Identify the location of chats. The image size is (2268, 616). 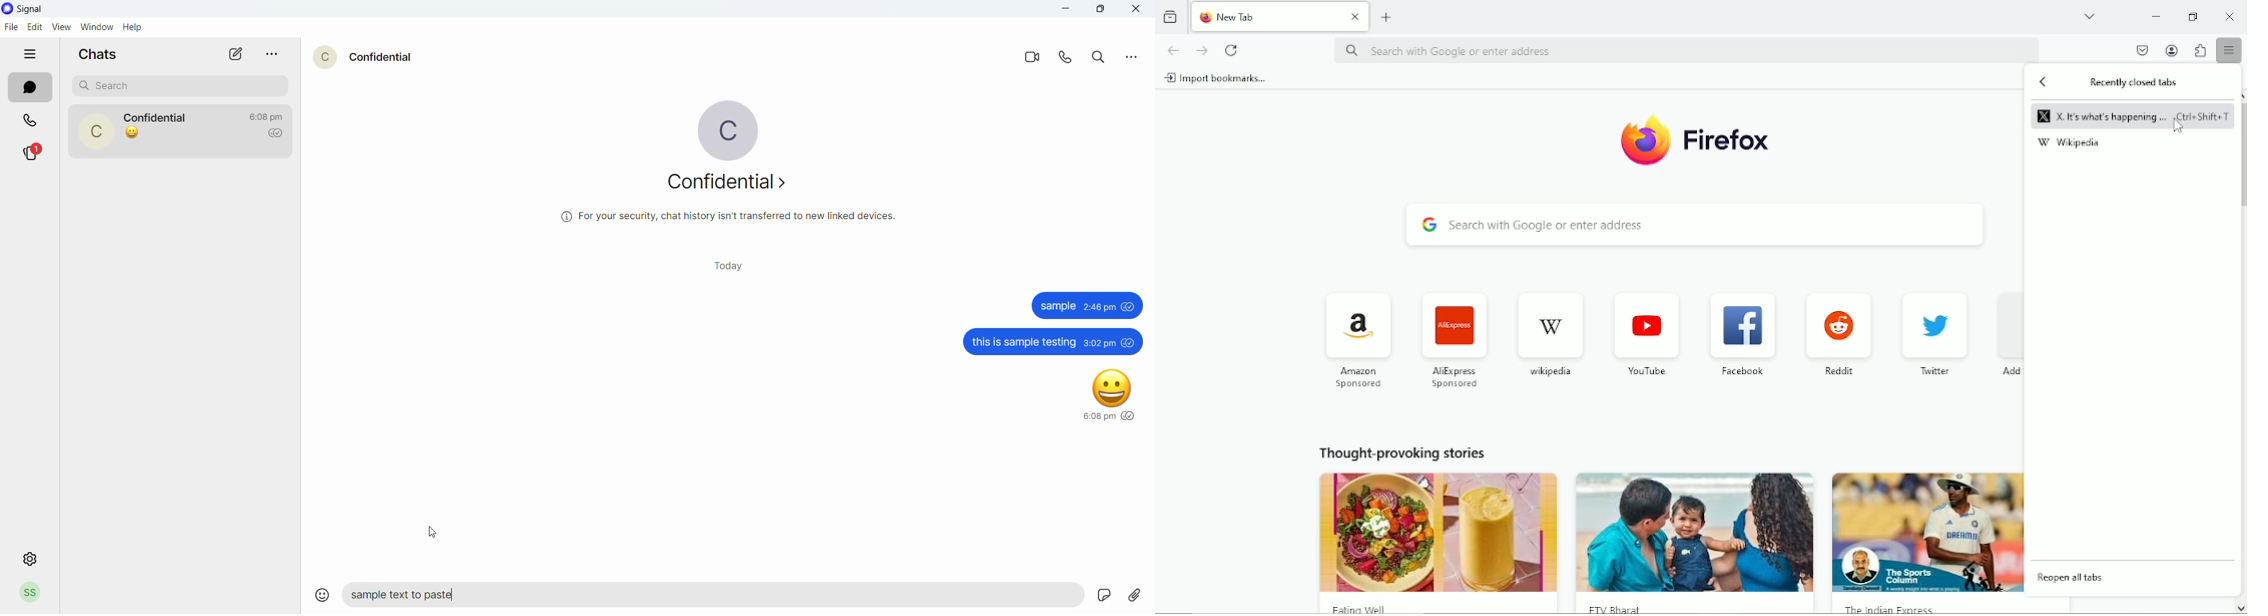
(102, 54).